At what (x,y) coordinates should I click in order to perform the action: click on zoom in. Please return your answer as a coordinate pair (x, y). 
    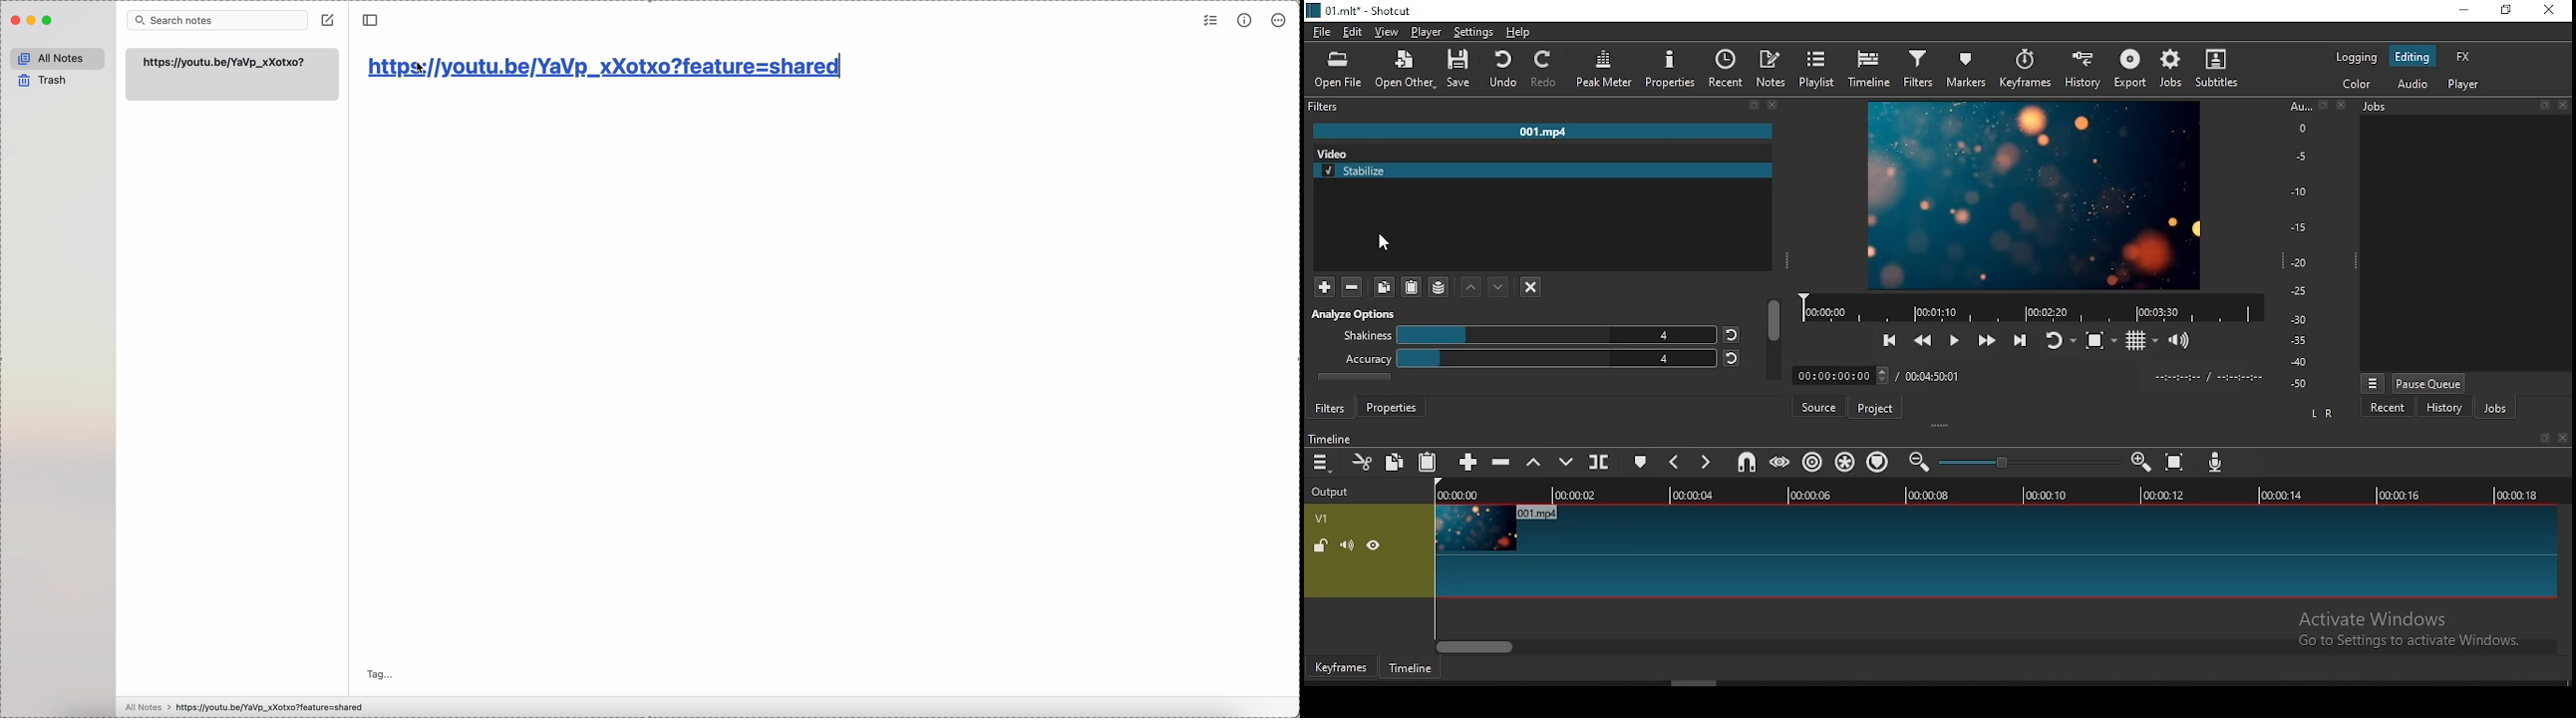
    Looking at the image, I should click on (1325, 286).